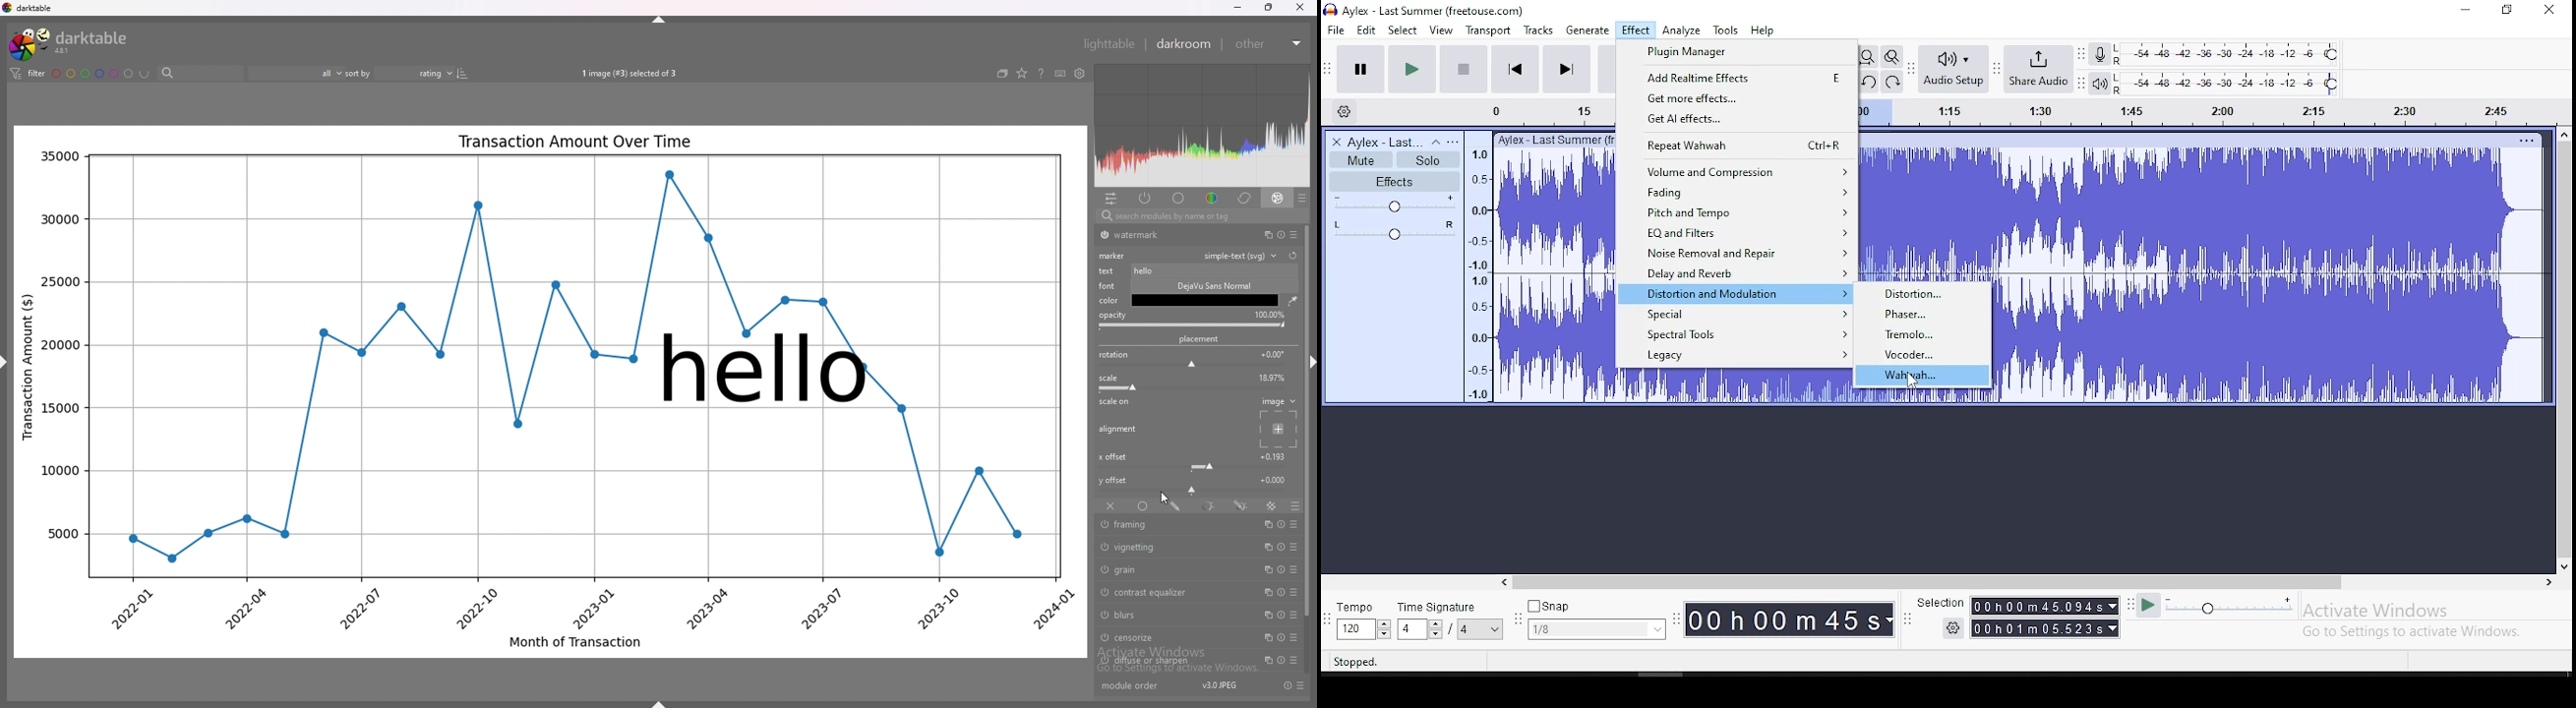 The image size is (2576, 728). Describe the element at coordinates (666, 698) in the screenshot. I see `hide` at that location.